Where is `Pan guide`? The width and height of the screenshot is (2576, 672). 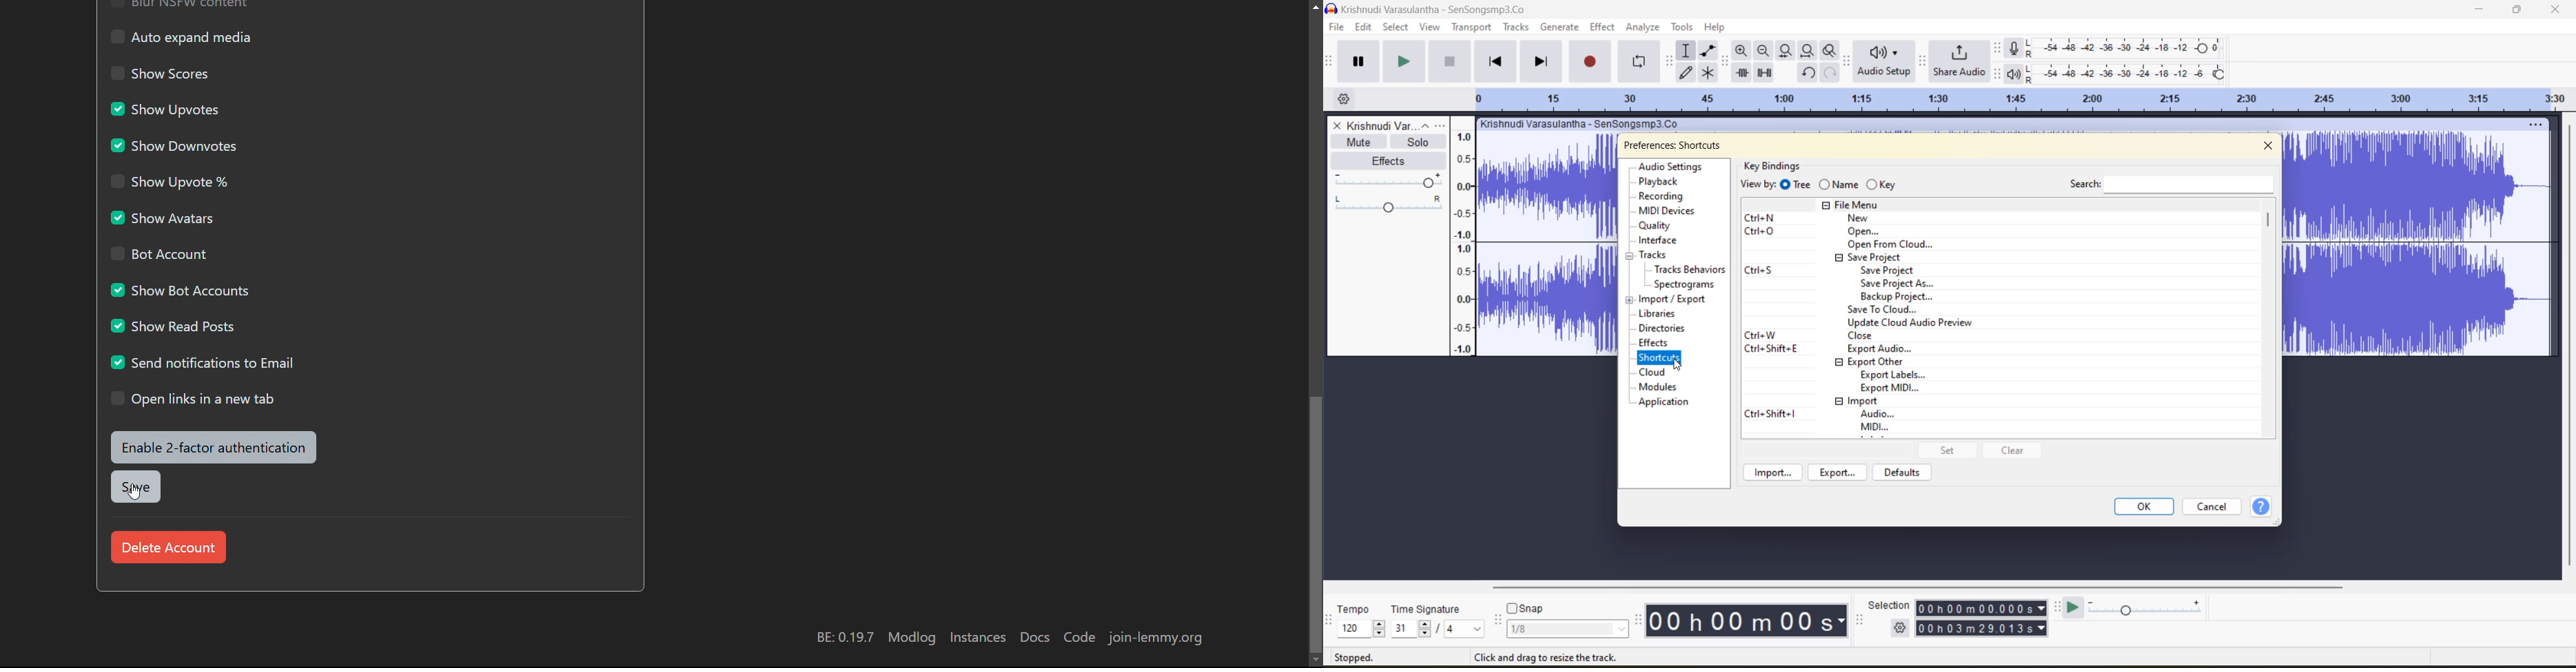 Pan guide is located at coordinates (1430, 200).